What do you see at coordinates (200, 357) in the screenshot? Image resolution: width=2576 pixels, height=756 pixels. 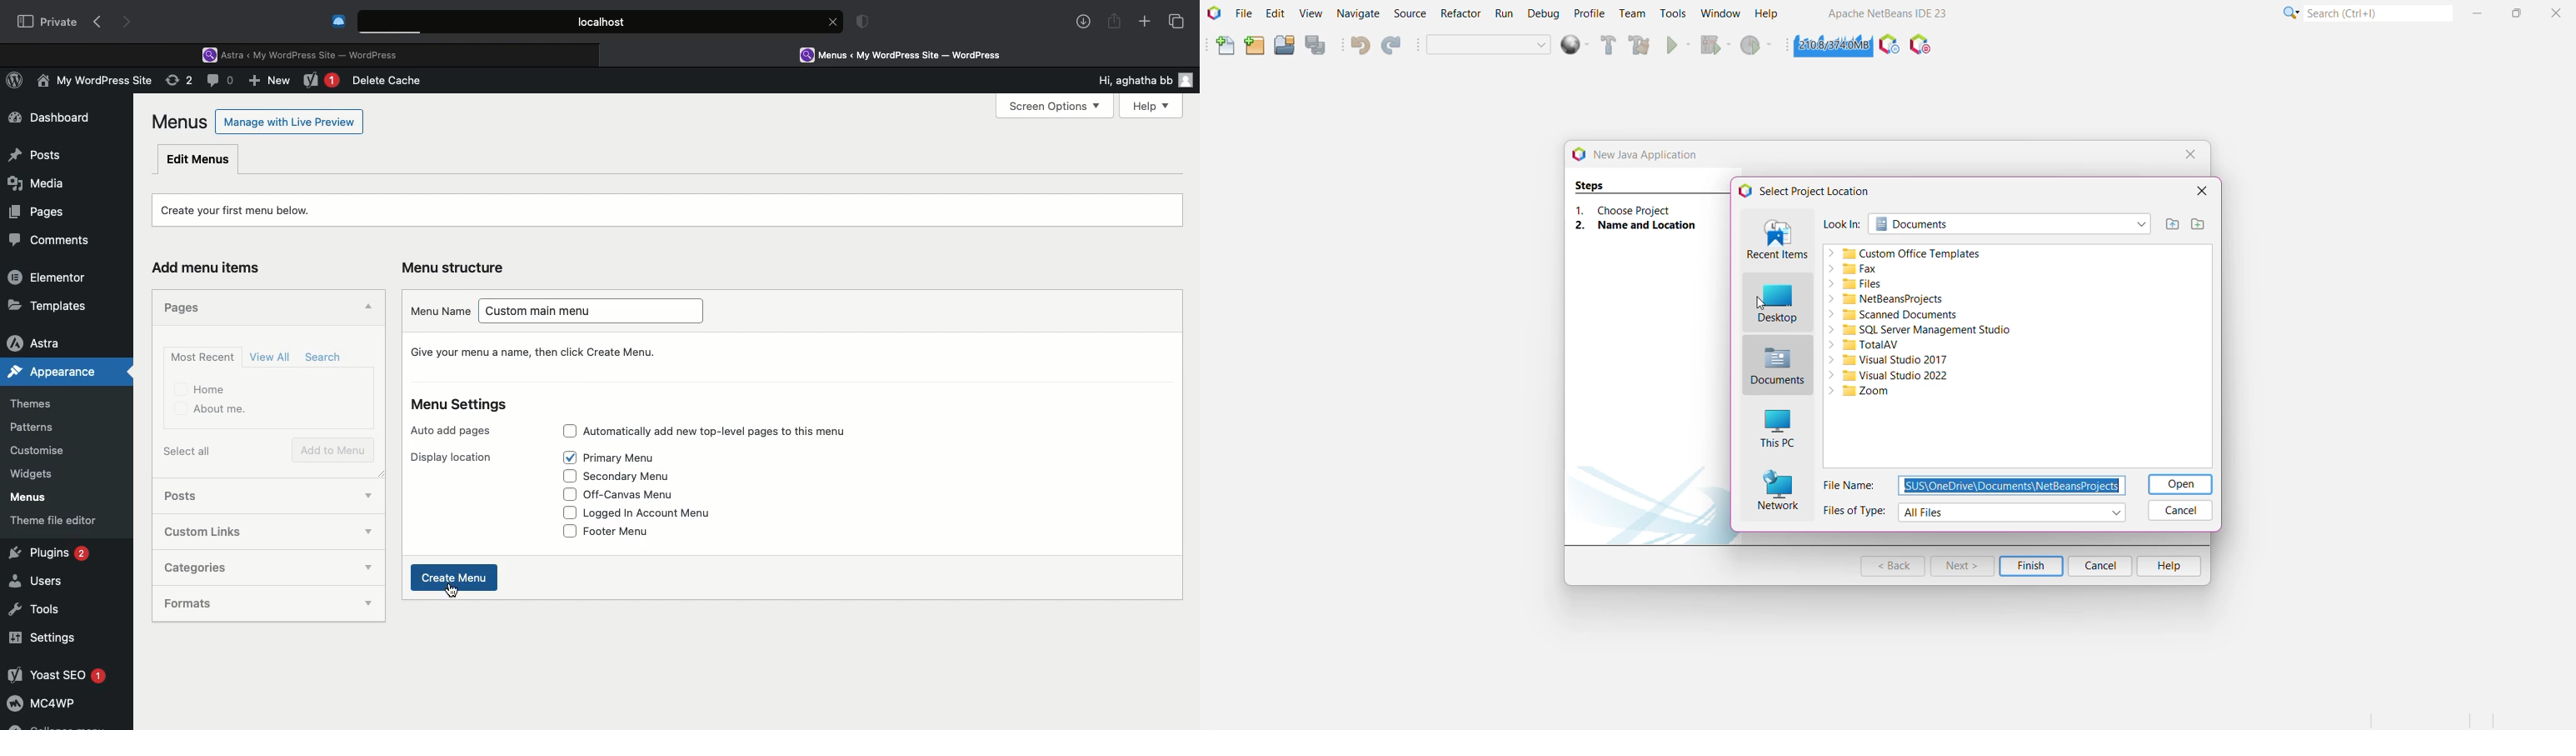 I see `Most recent` at bounding box center [200, 357].